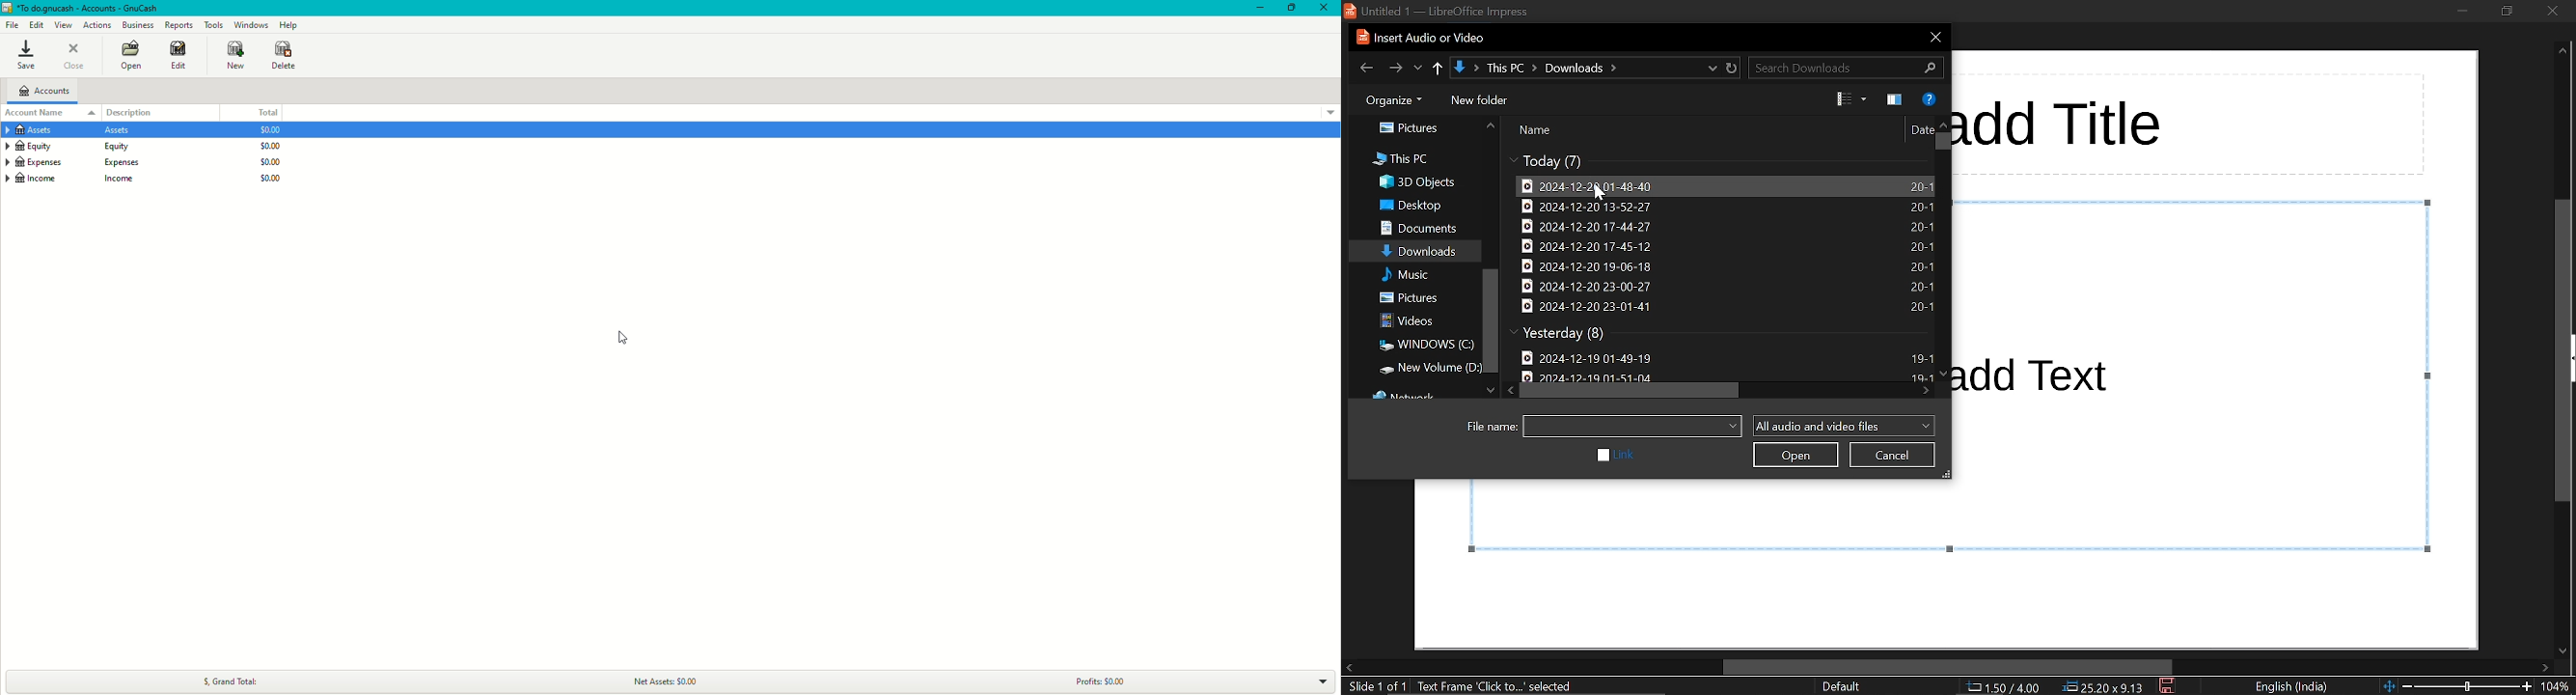  I want to click on open, so click(1796, 456).